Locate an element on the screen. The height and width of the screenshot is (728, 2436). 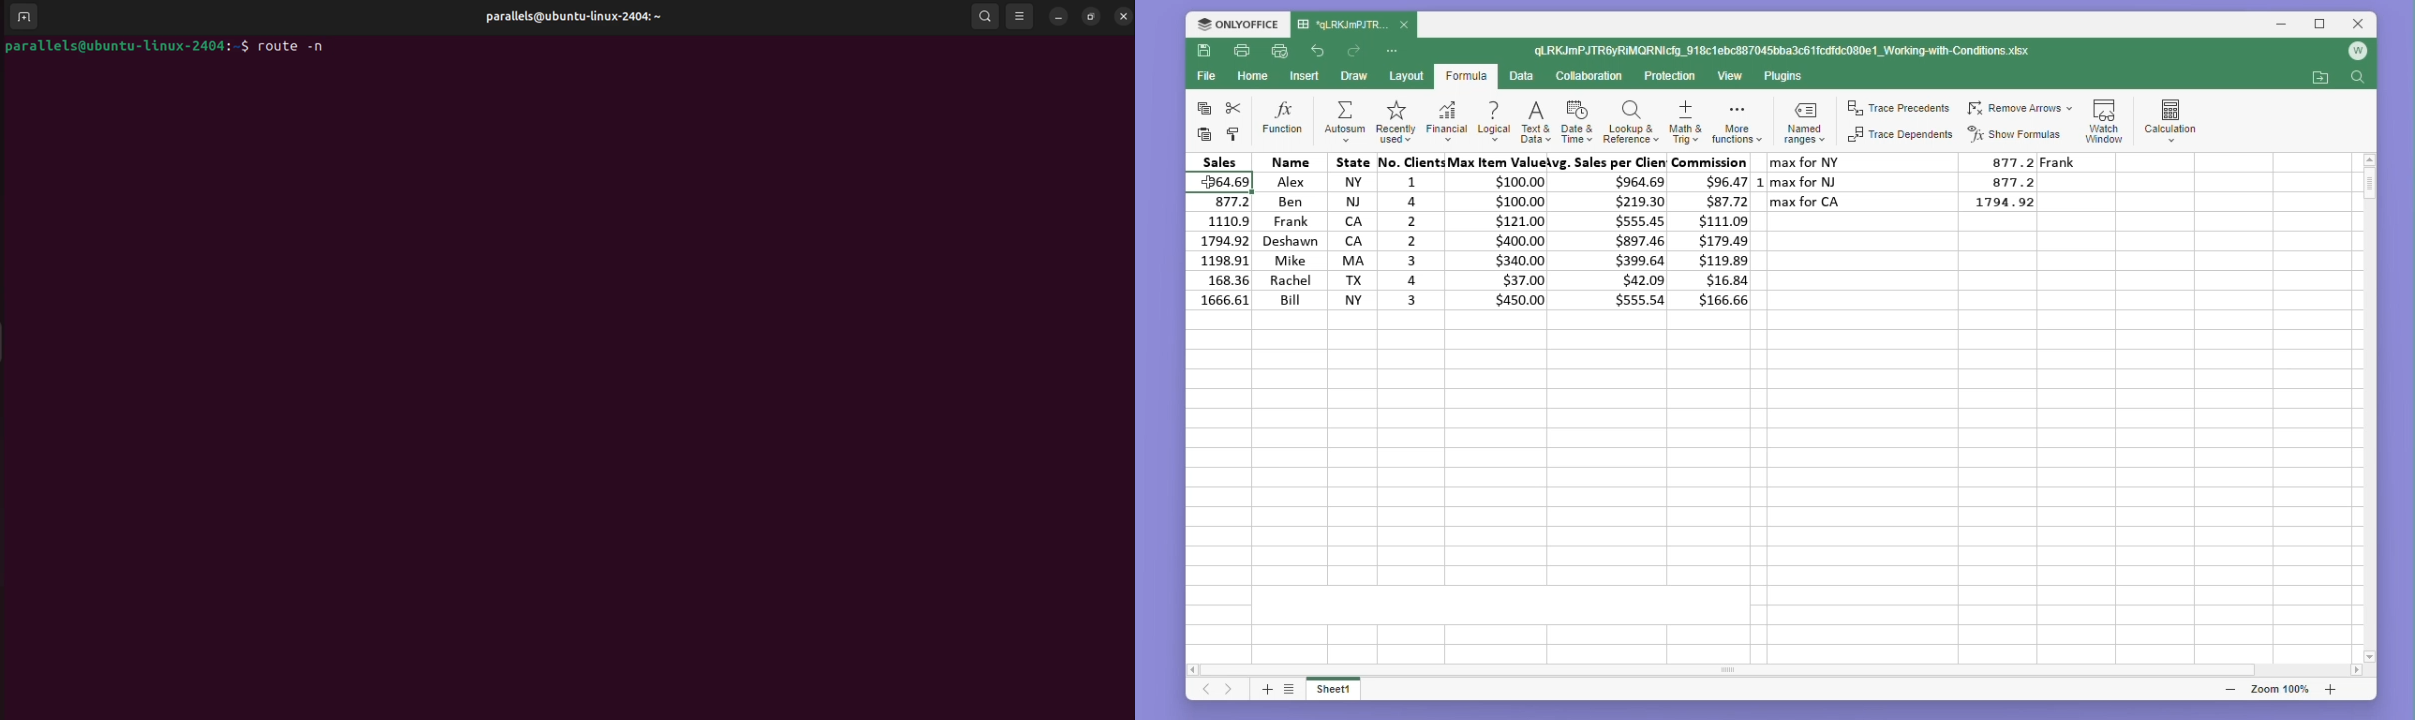
Onlyoffice is located at coordinates (1237, 24).